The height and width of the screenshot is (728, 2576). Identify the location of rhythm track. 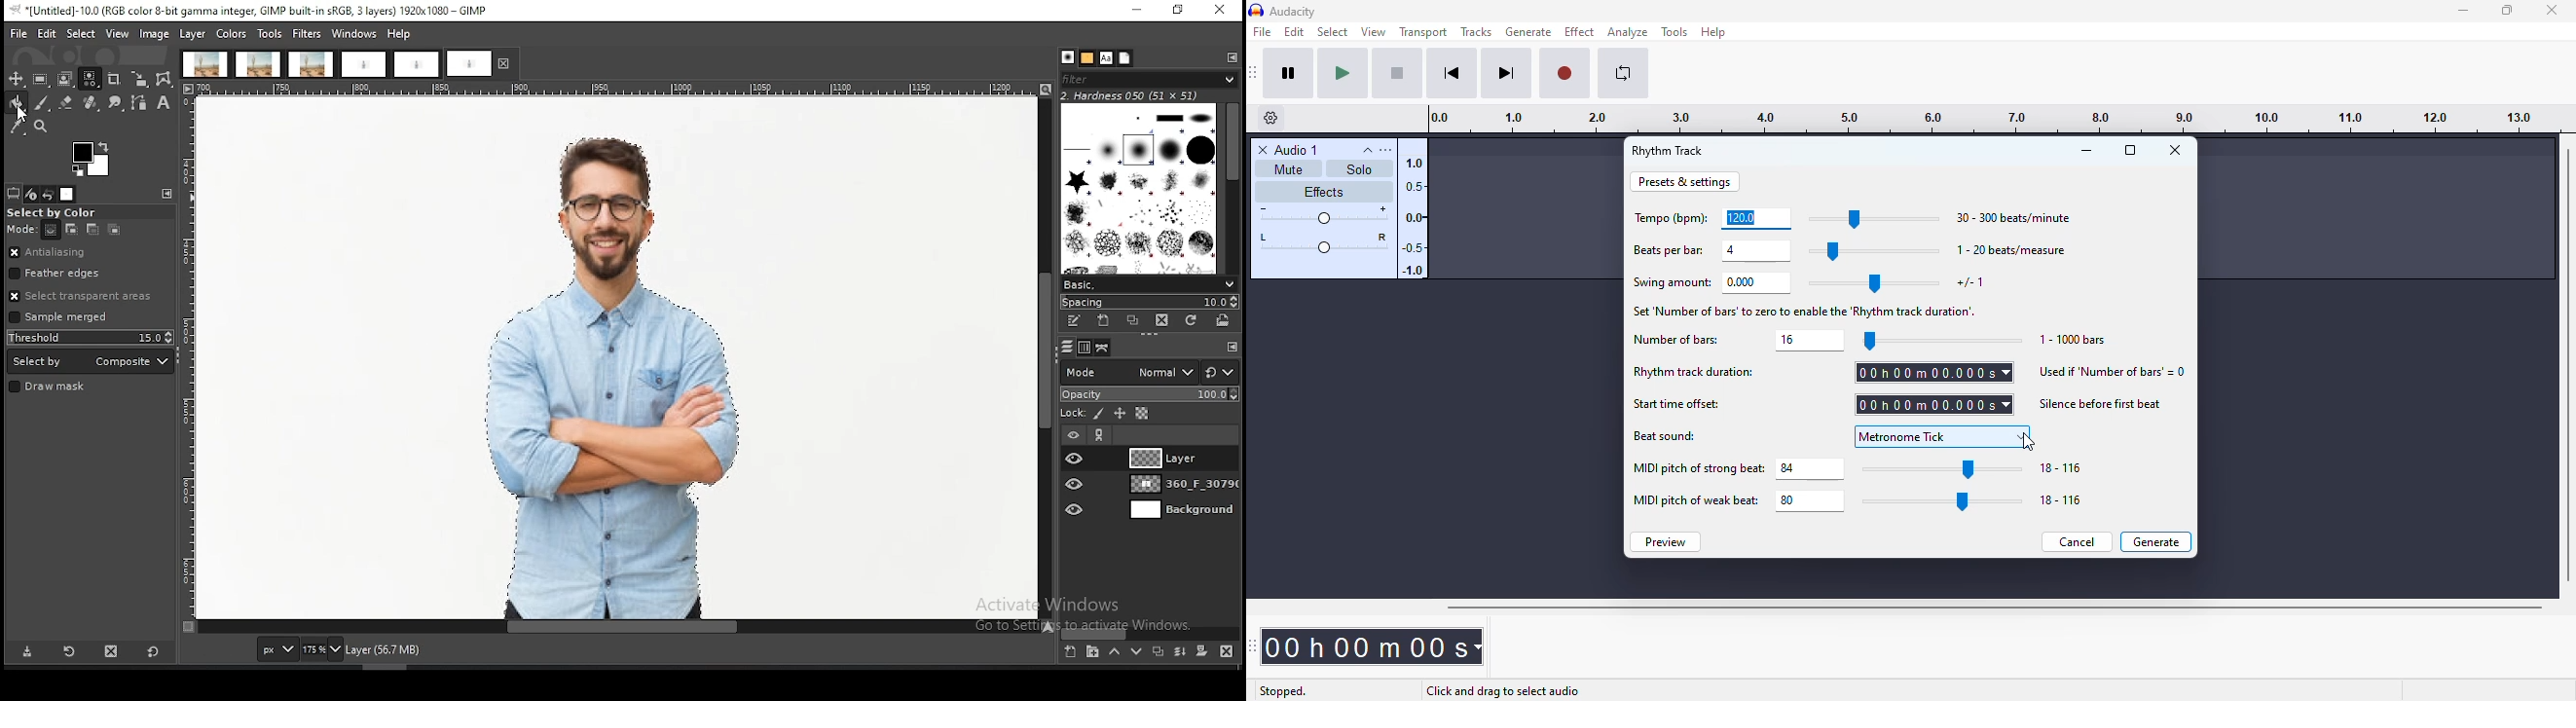
(1669, 151).